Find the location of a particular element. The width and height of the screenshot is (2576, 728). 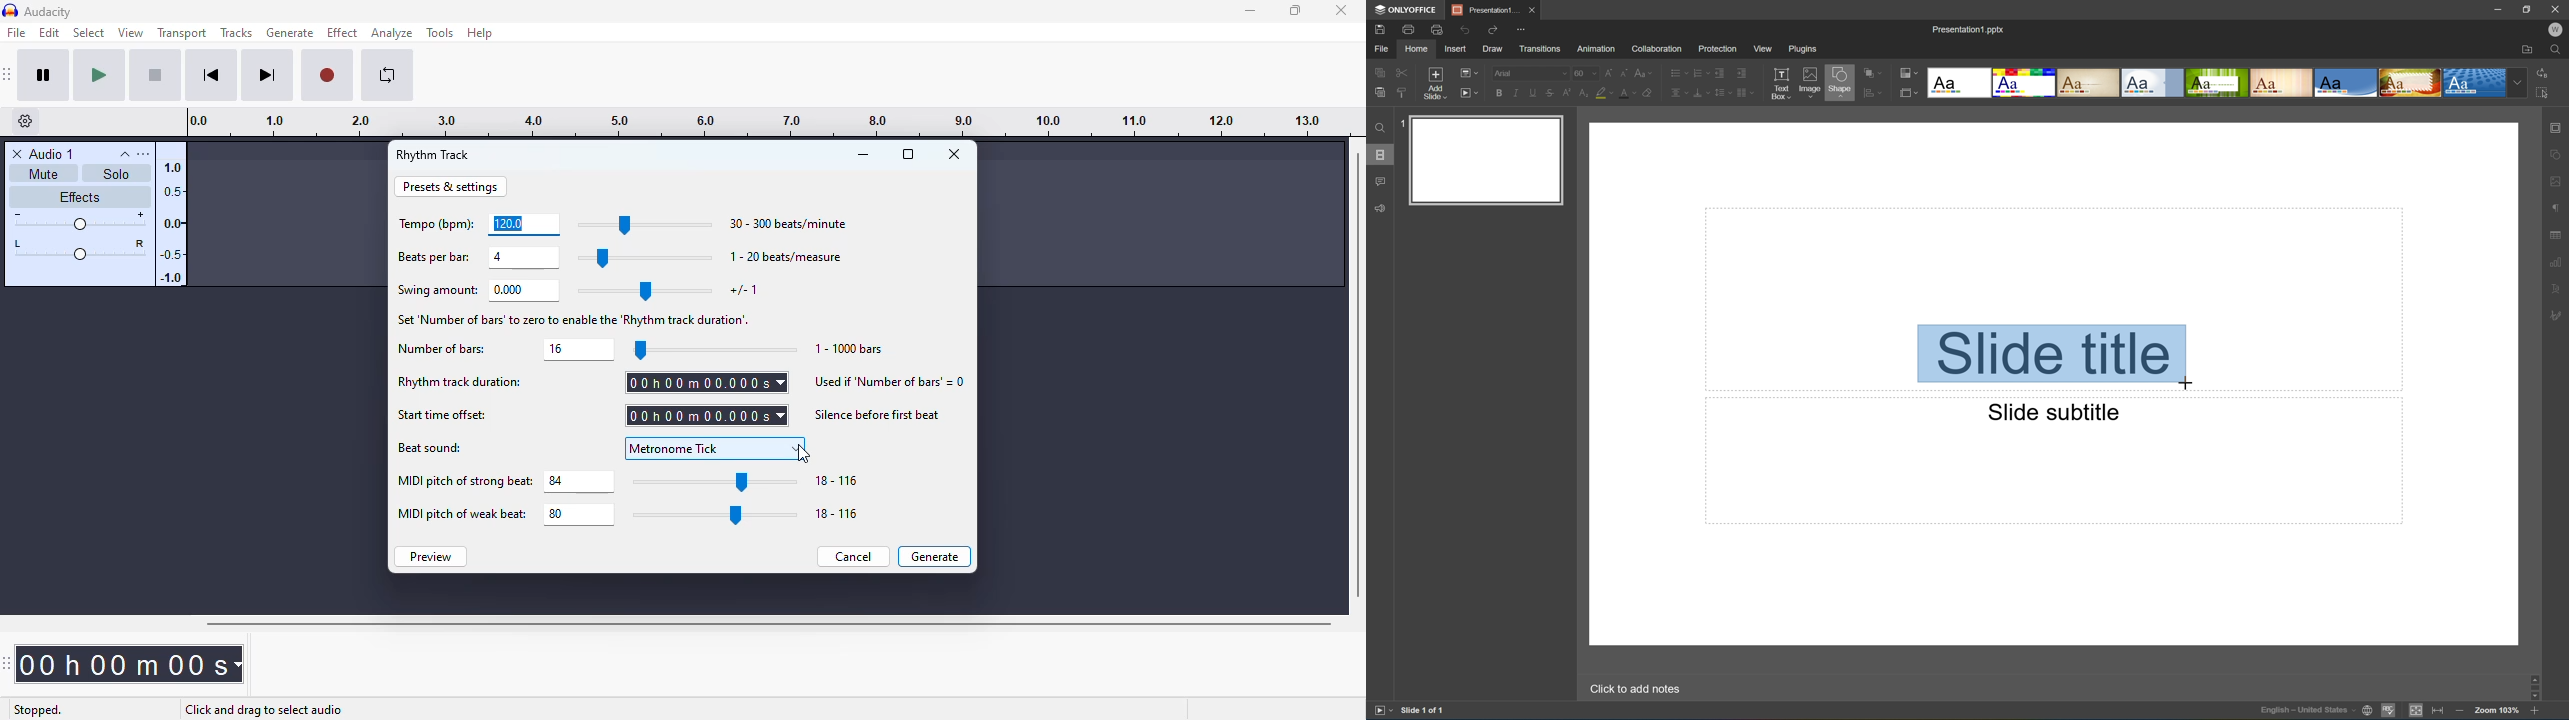

audacity transport toolbar is located at coordinates (8, 75).